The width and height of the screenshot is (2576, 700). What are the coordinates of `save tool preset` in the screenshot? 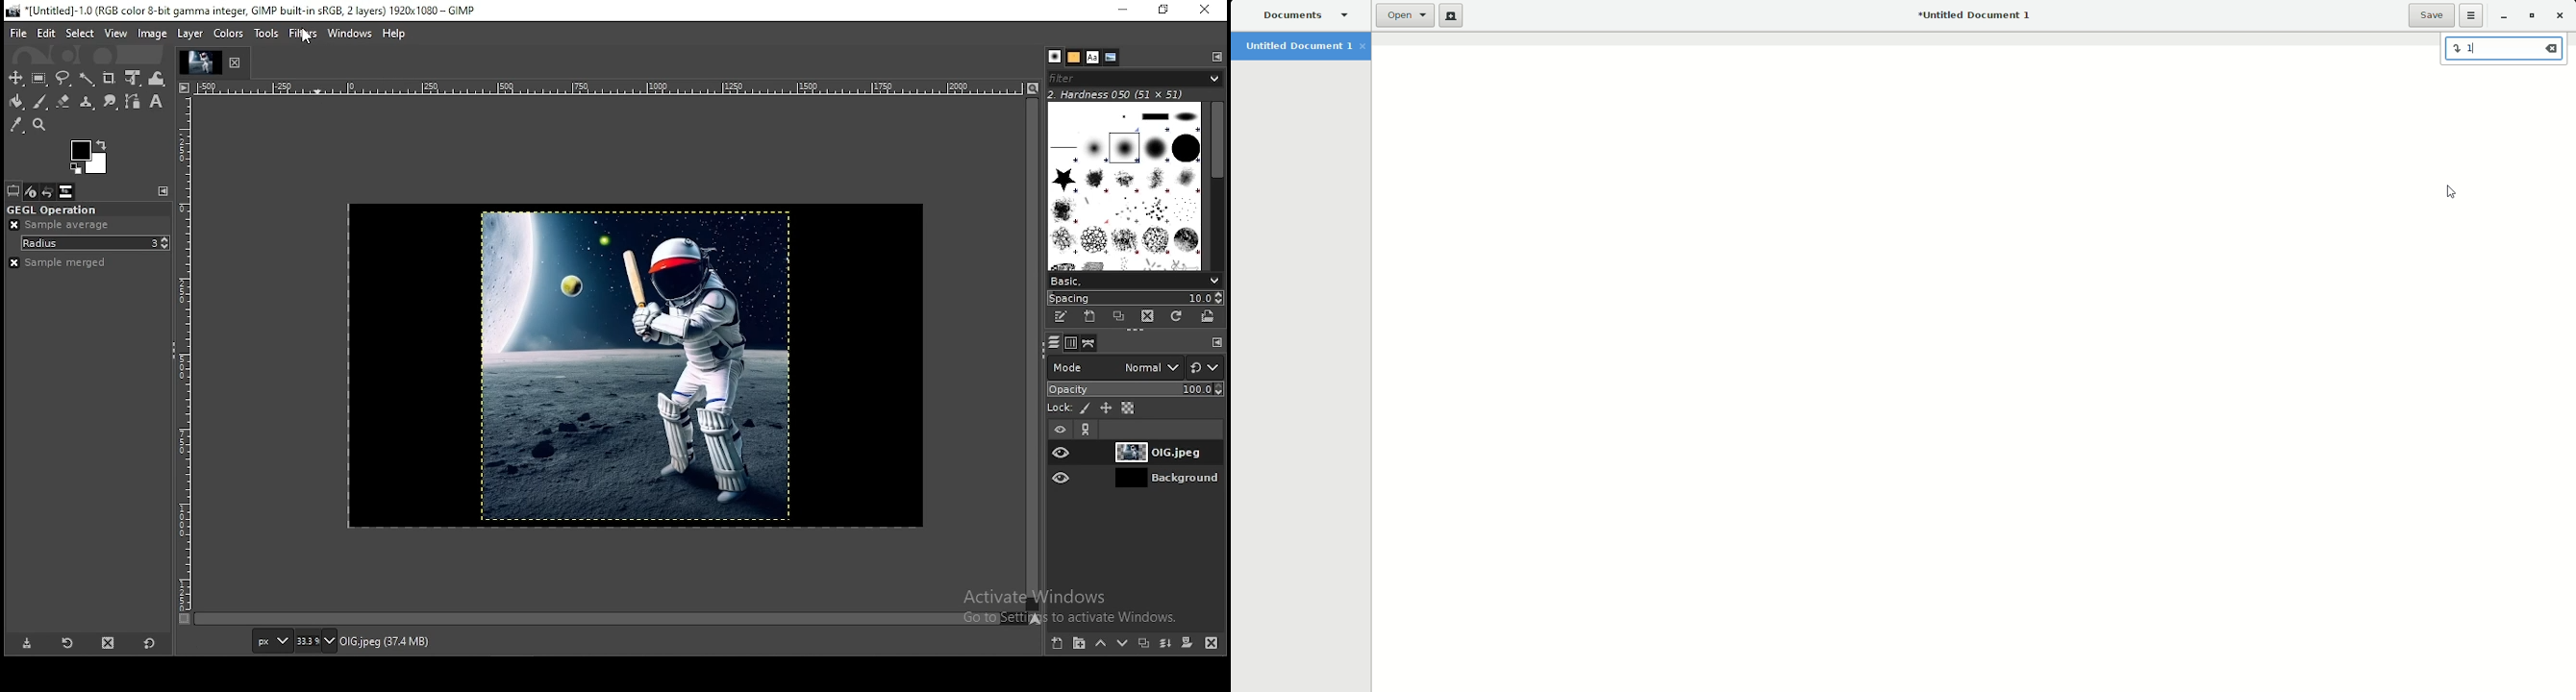 It's located at (29, 645).